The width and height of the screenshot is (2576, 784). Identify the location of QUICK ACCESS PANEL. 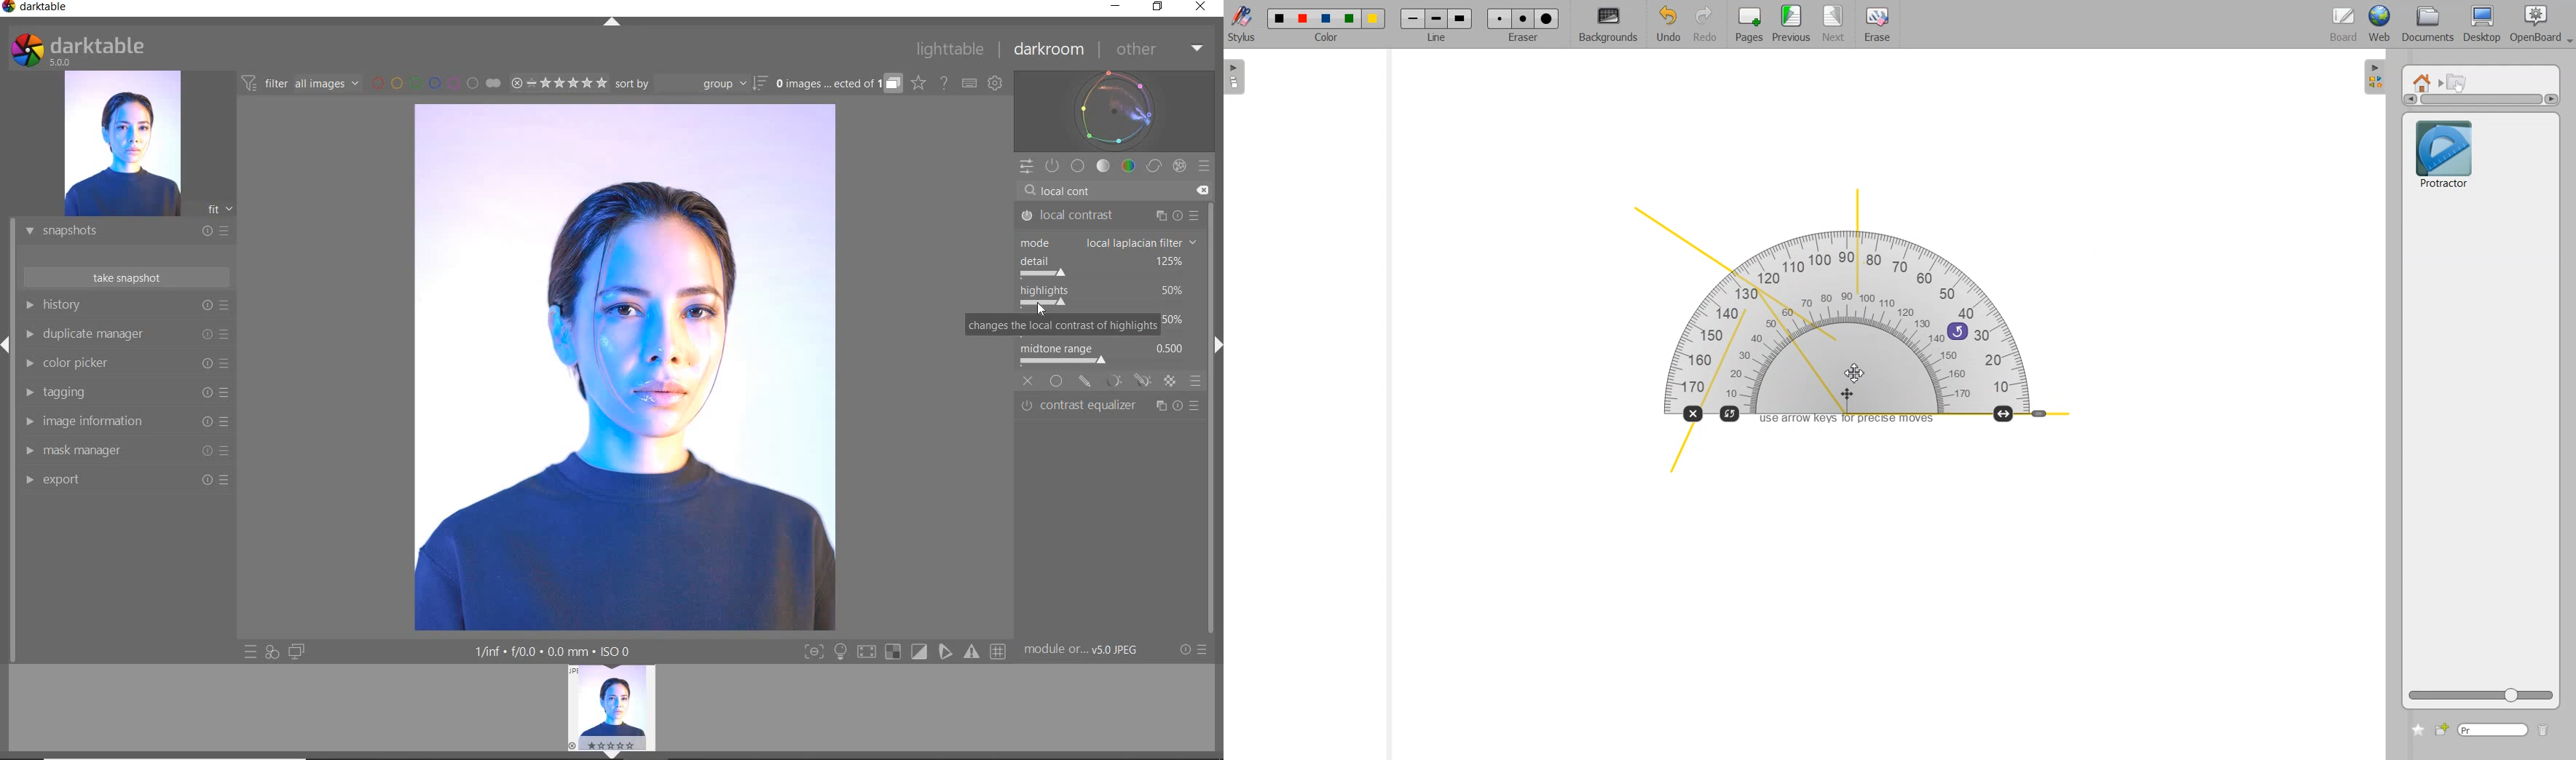
(1025, 167).